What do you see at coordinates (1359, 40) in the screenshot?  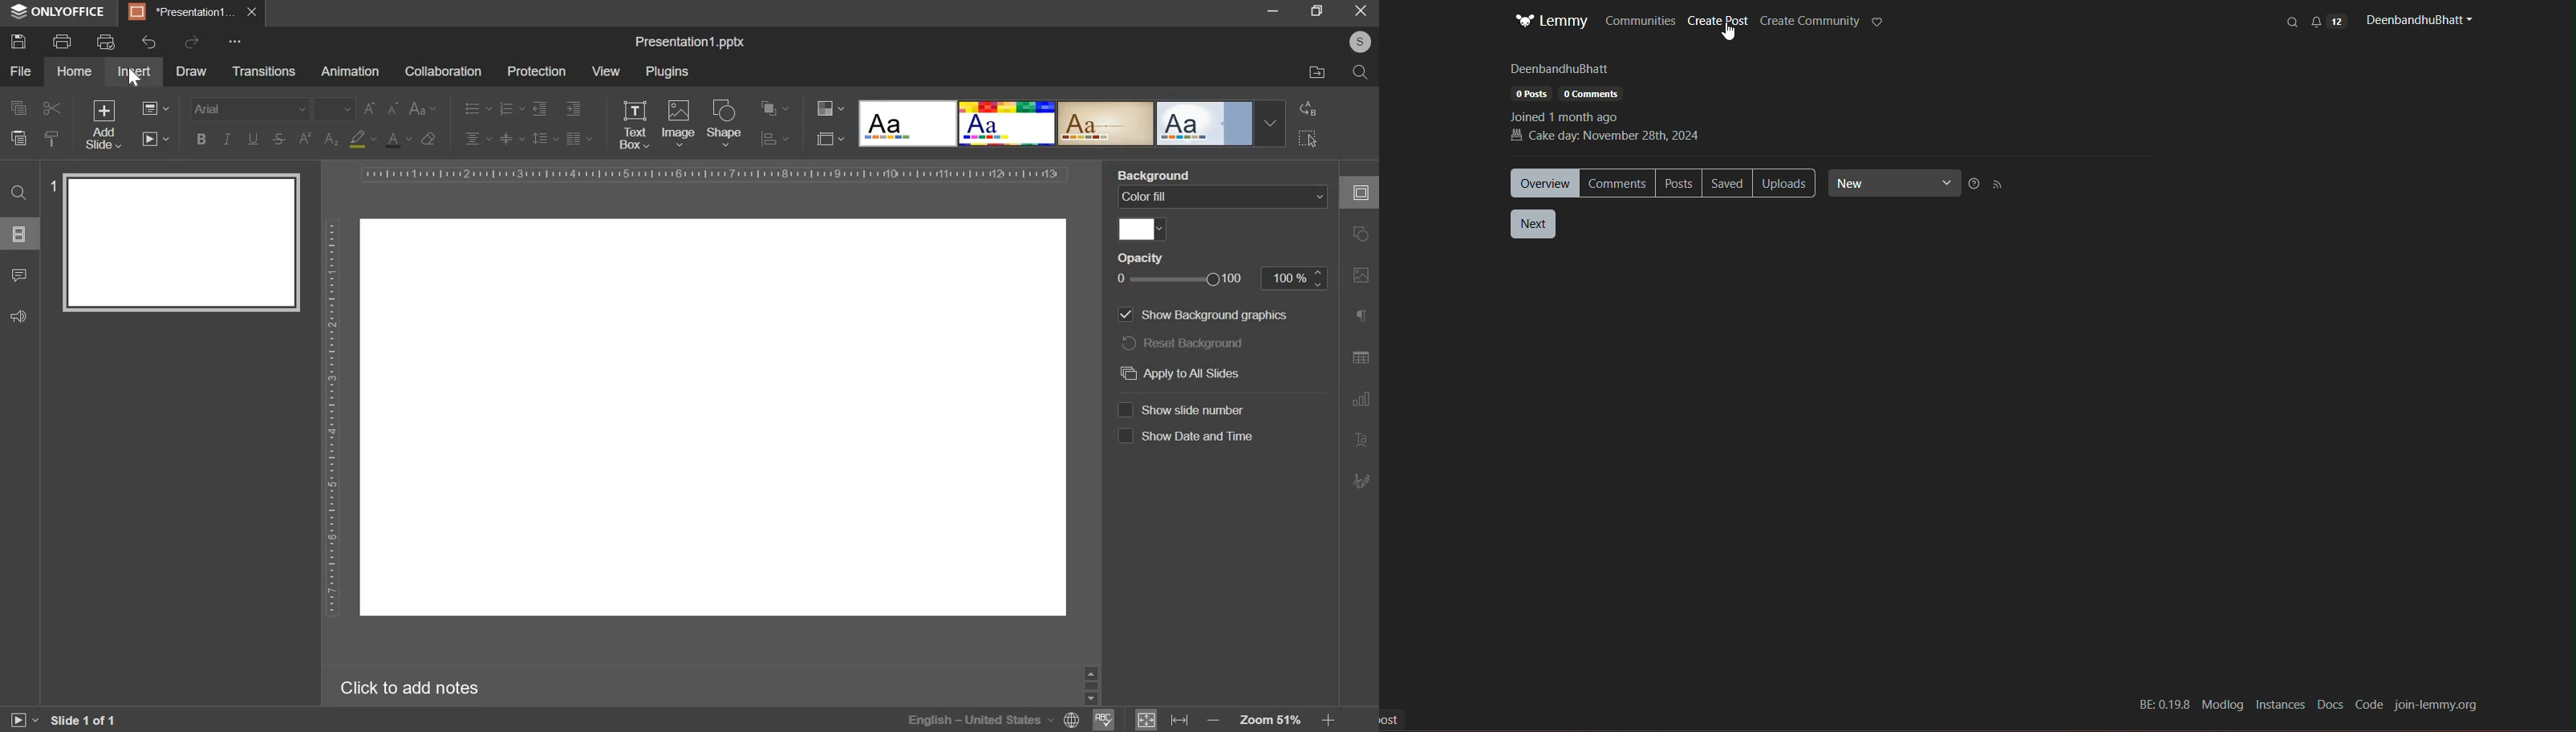 I see `profile` at bounding box center [1359, 40].